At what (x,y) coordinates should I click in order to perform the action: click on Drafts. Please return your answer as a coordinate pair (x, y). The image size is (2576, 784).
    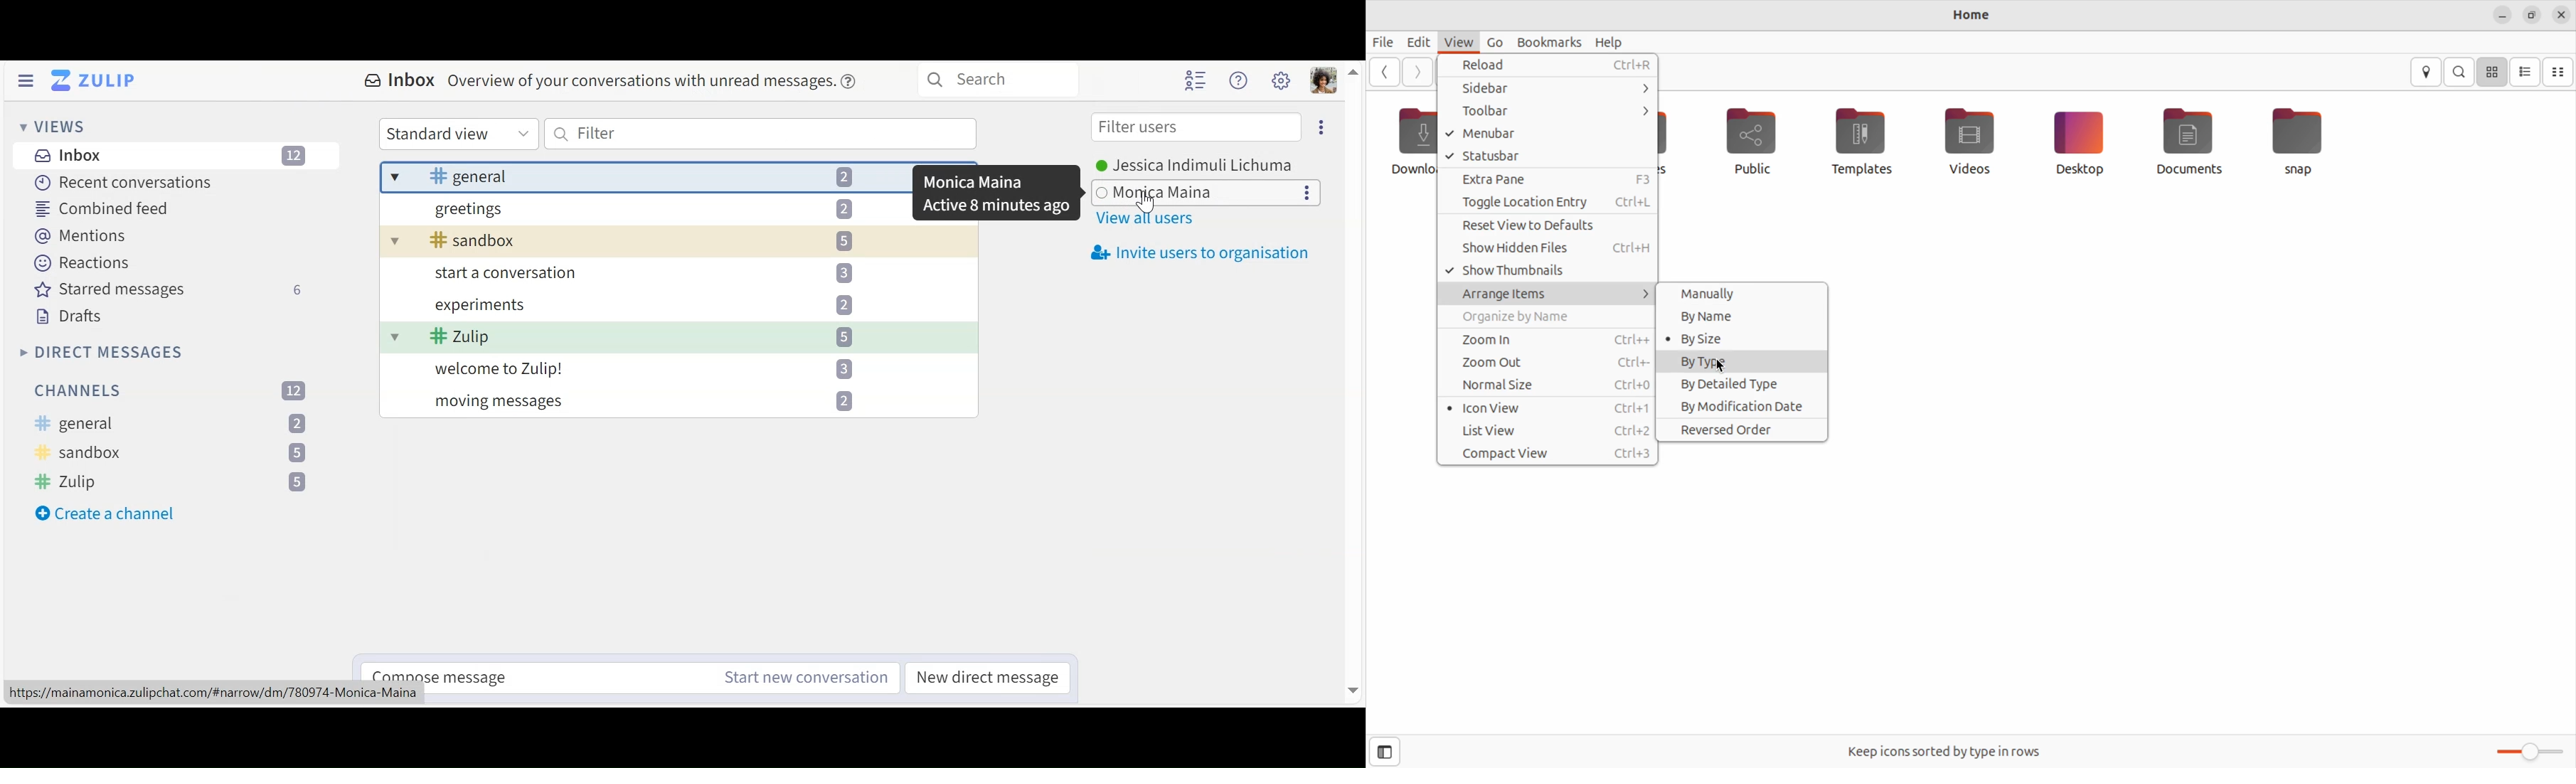
    Looking at the image, I should click on (70, 316).